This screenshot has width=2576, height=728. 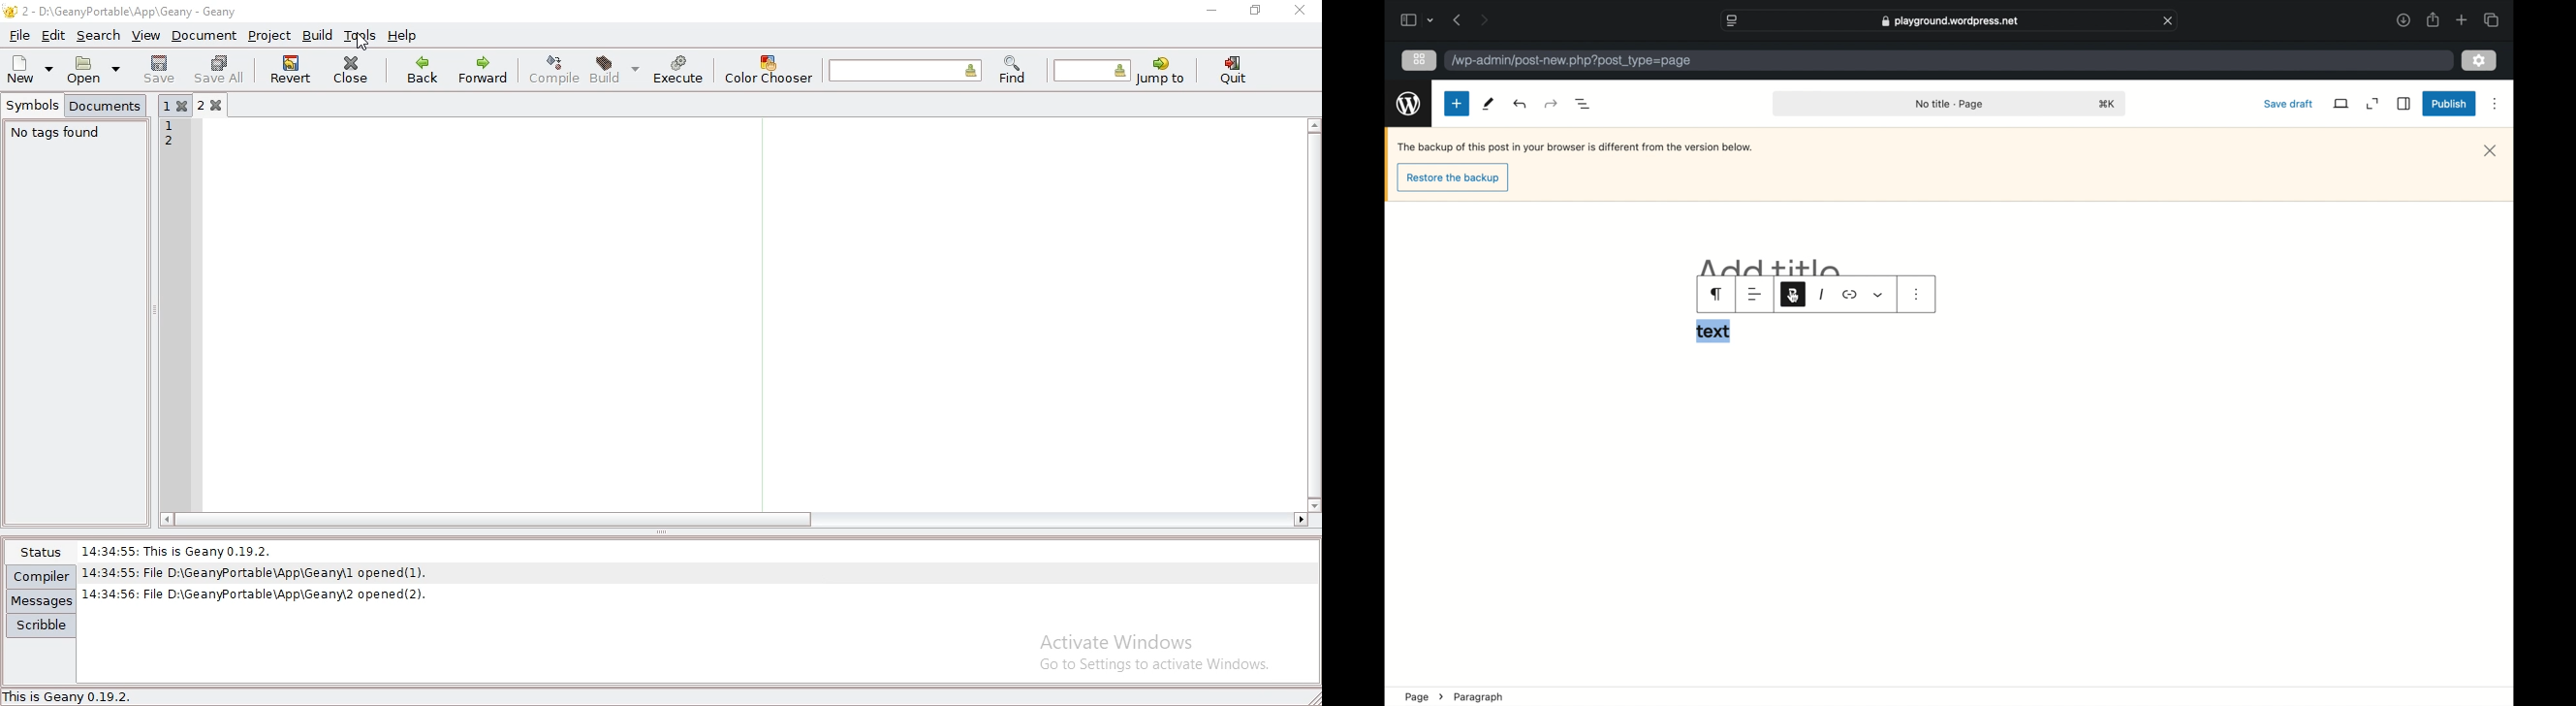 What do you see at coordinates (1456, 104) in the screenshot?
I see `new` at bounding box center [1456, 104].